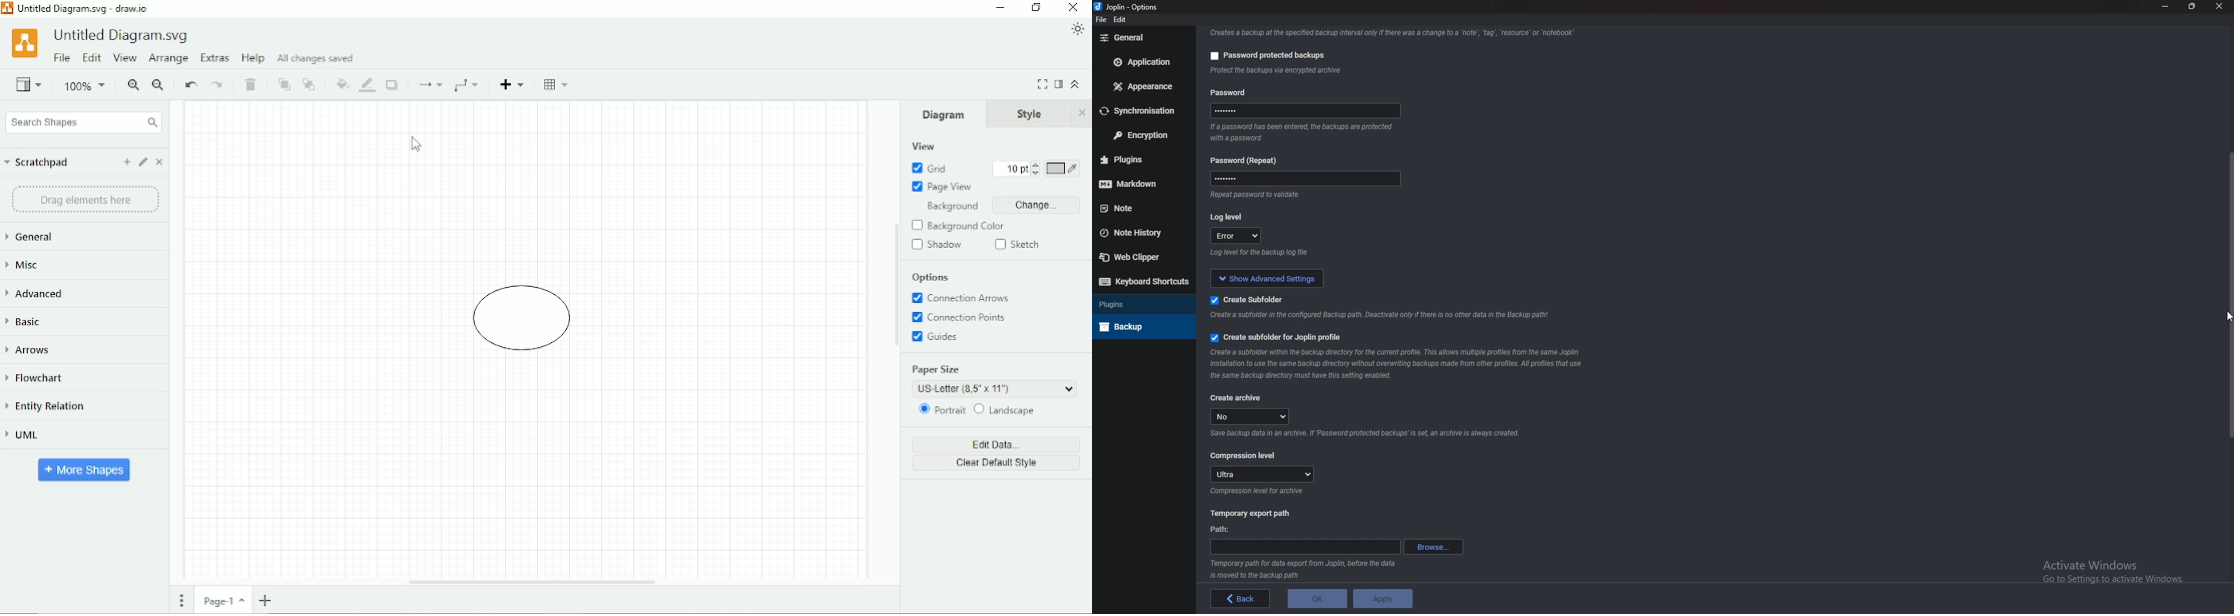 Image resolution: width=2240 pixels, height=616 pixels. What do you see at coordinates (36, 163) in the screenshot?
I see `Scratchpad` at bounding box center [36, 163].